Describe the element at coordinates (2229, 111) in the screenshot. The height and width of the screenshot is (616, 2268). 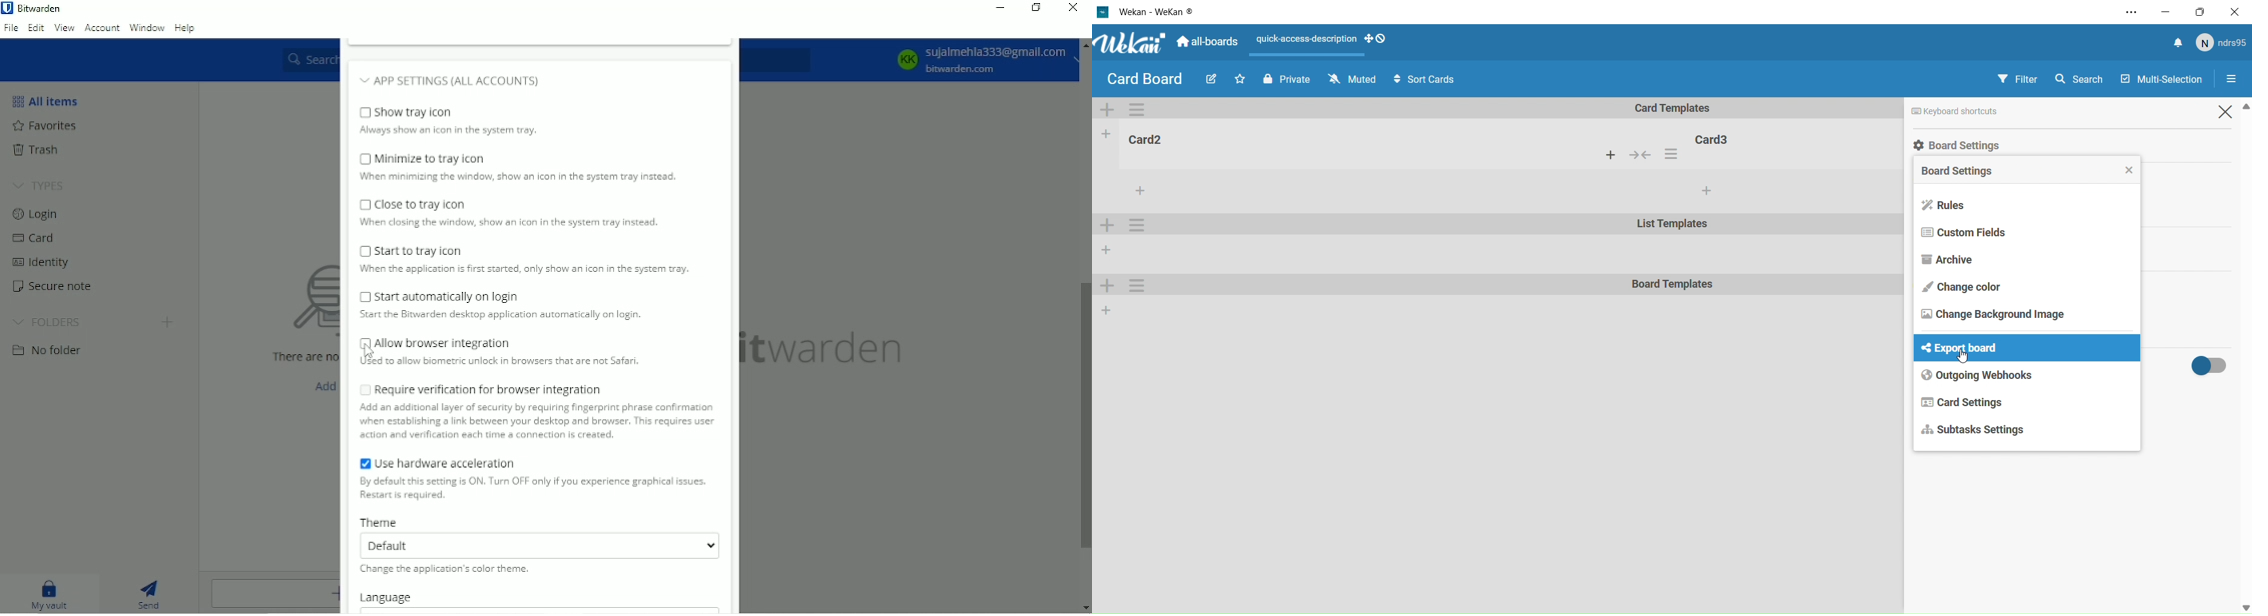
I see `close` at that location.